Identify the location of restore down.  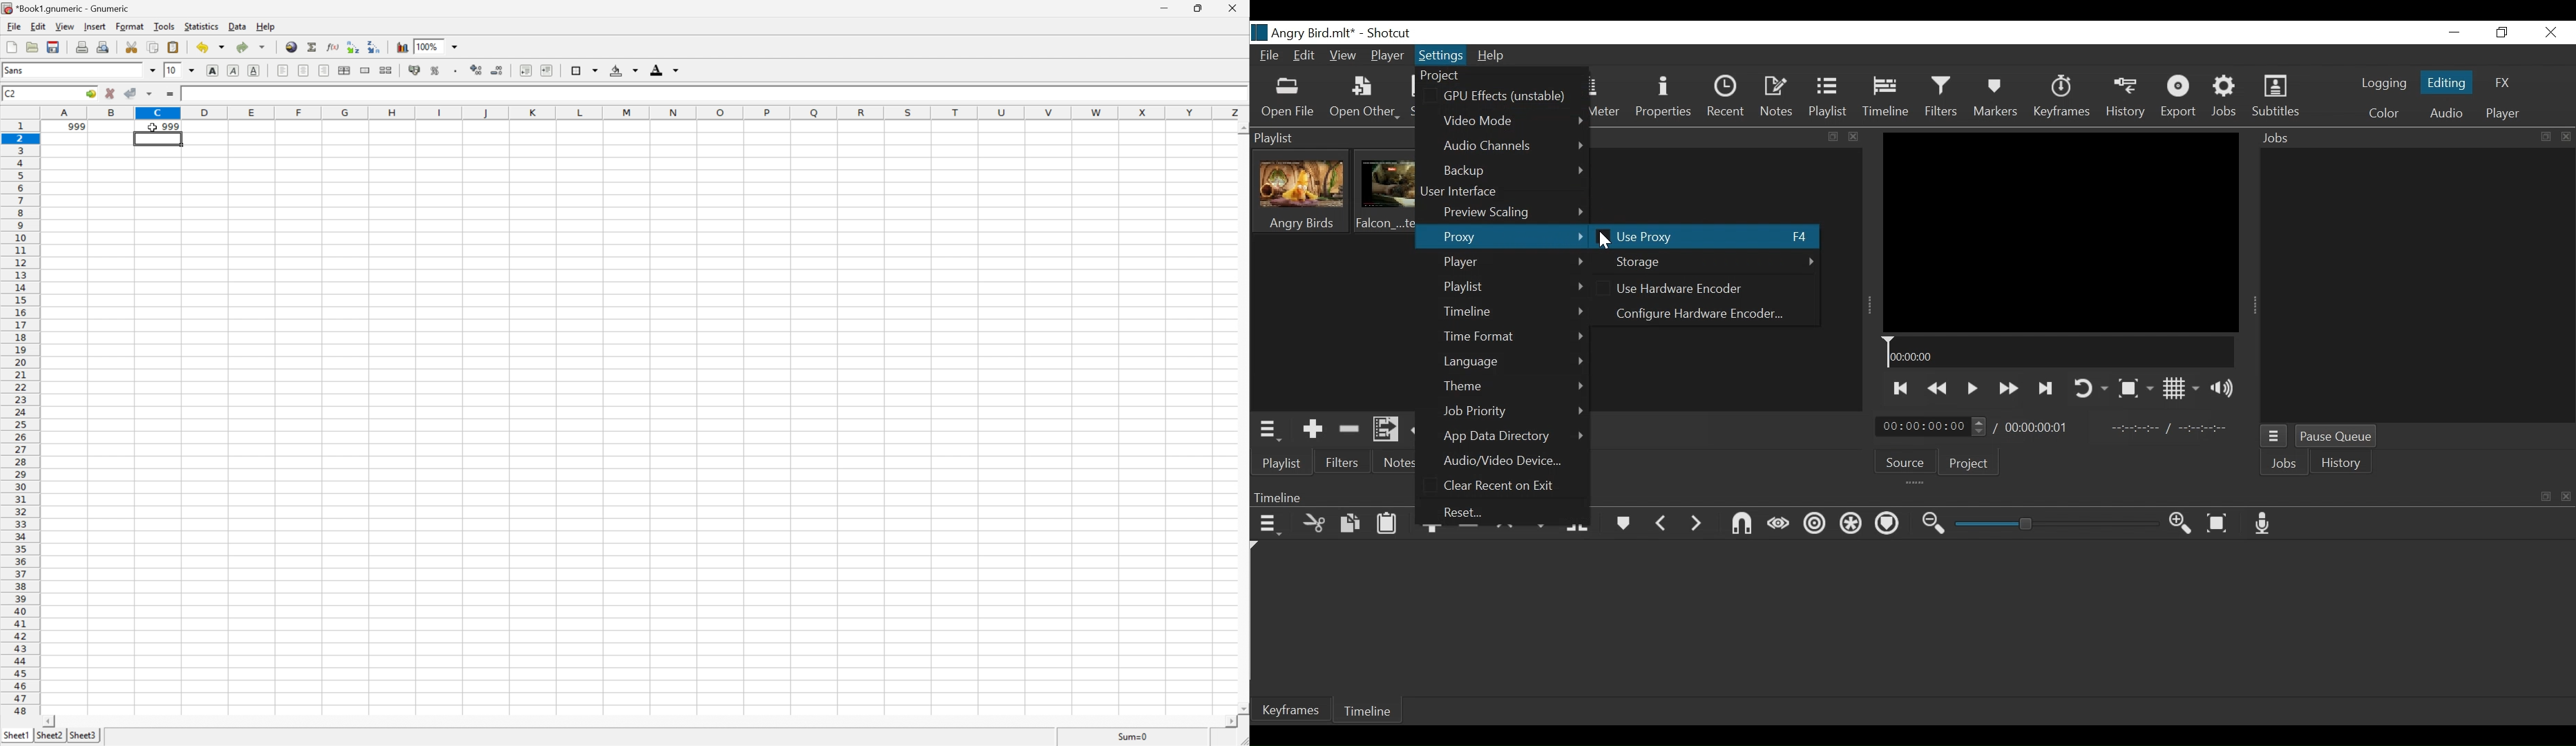
(1197, 9).